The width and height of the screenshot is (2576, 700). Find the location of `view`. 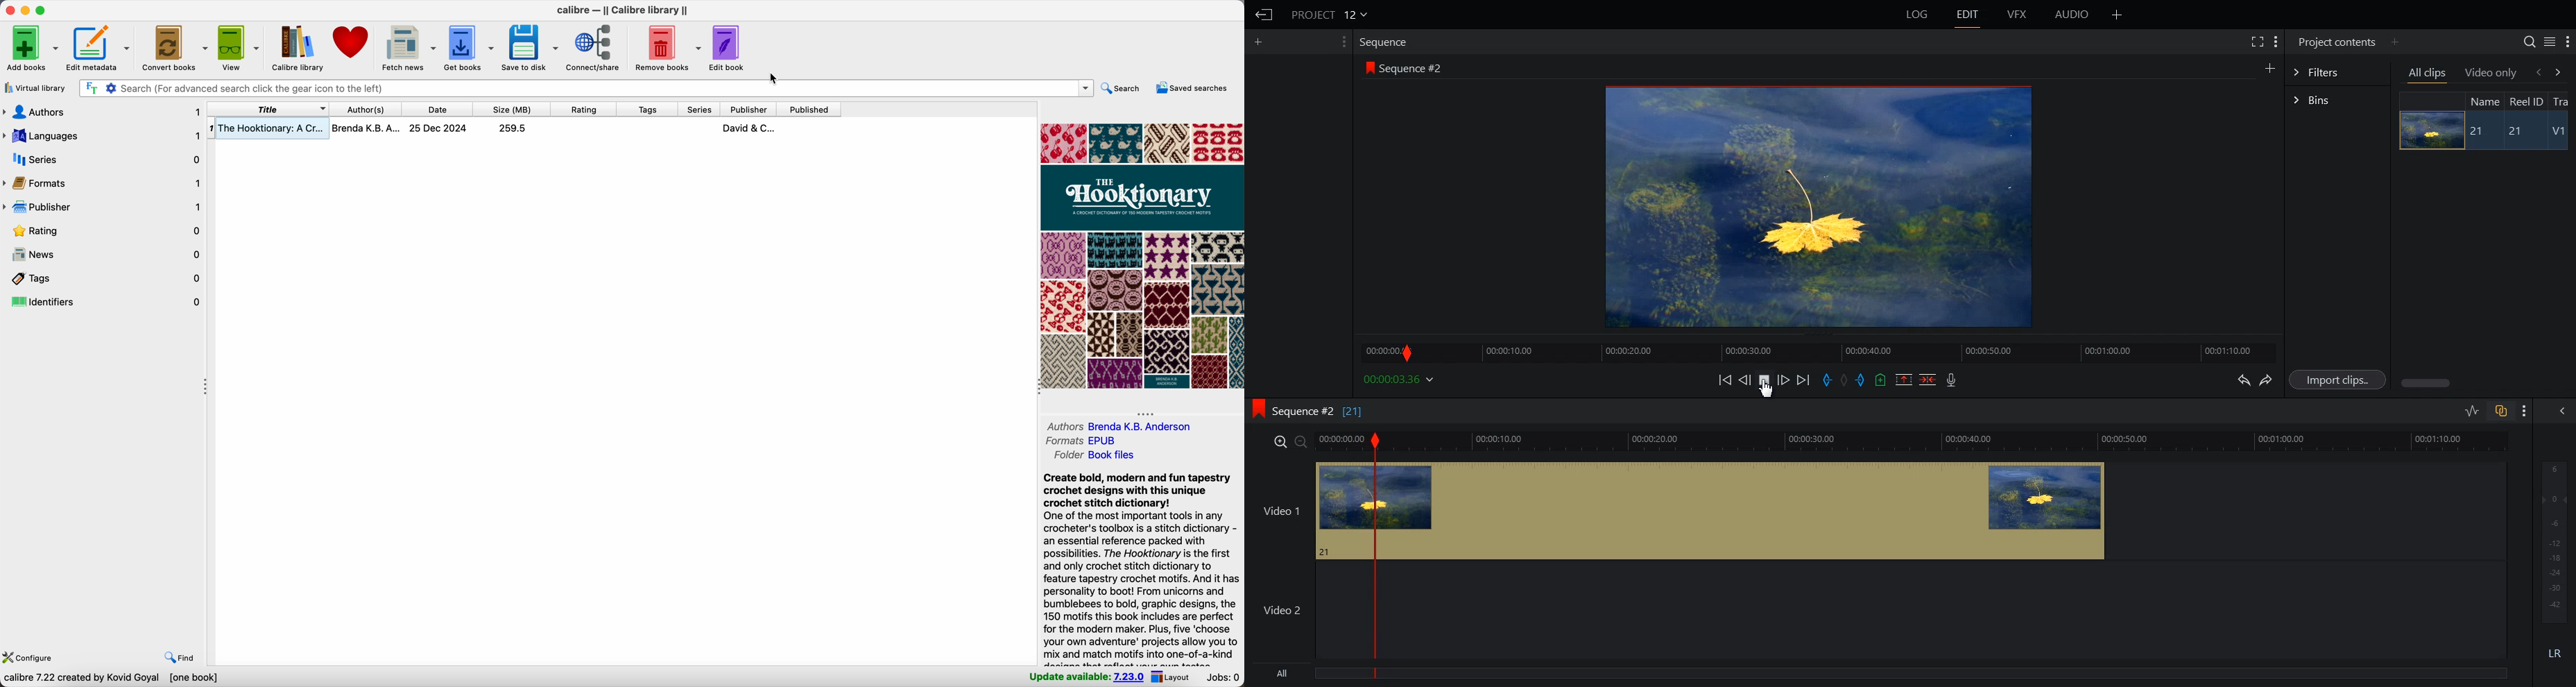

view is located at coordinates (237, 47).